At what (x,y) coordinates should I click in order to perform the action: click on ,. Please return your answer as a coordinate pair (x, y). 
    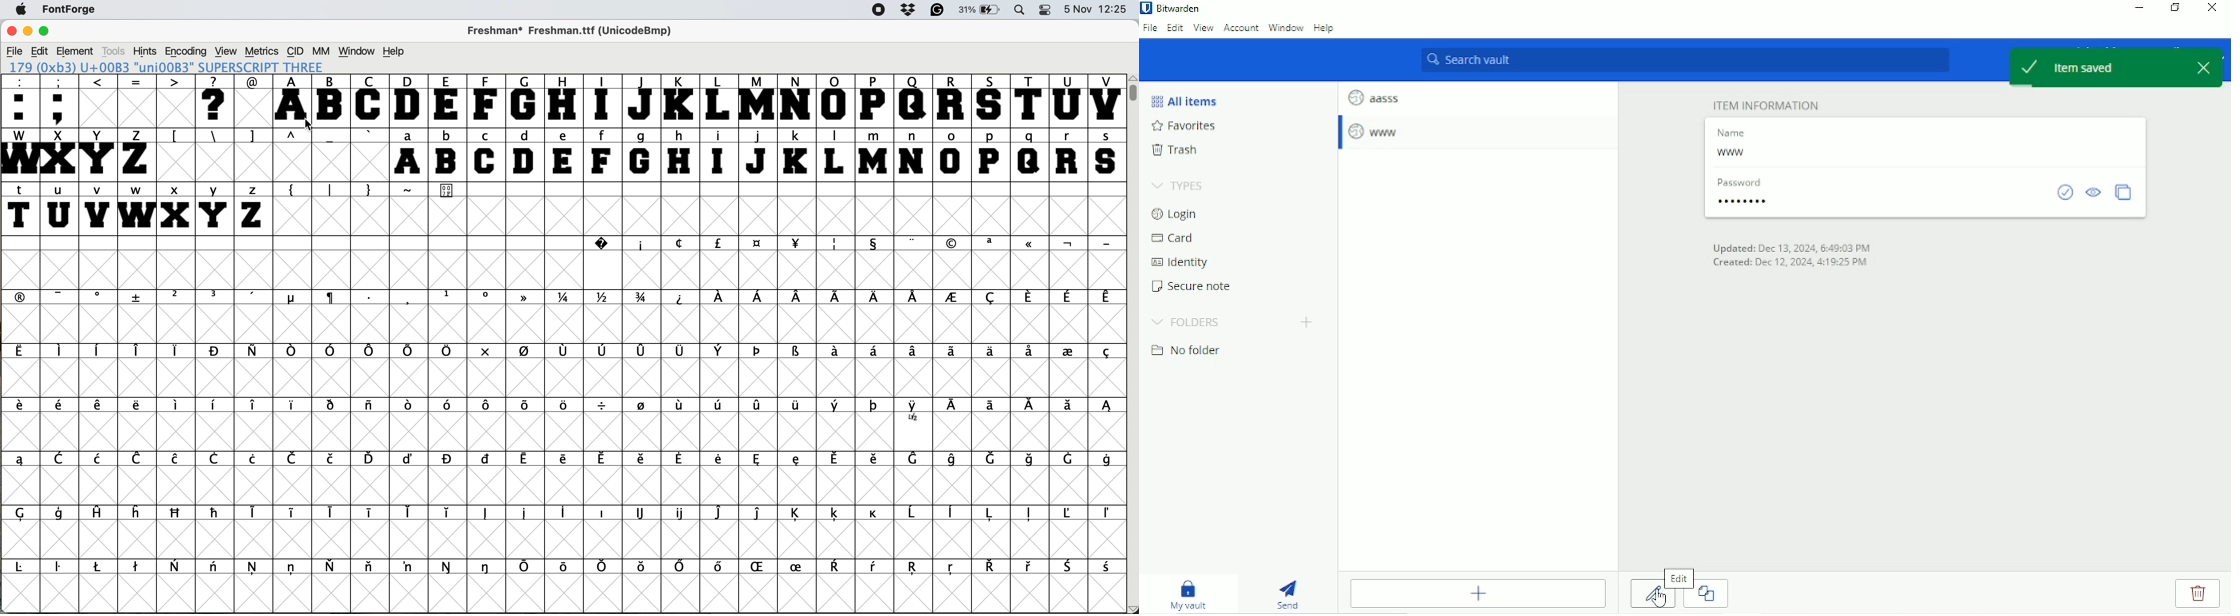
    Looking at the image, I should click on (409, 298).